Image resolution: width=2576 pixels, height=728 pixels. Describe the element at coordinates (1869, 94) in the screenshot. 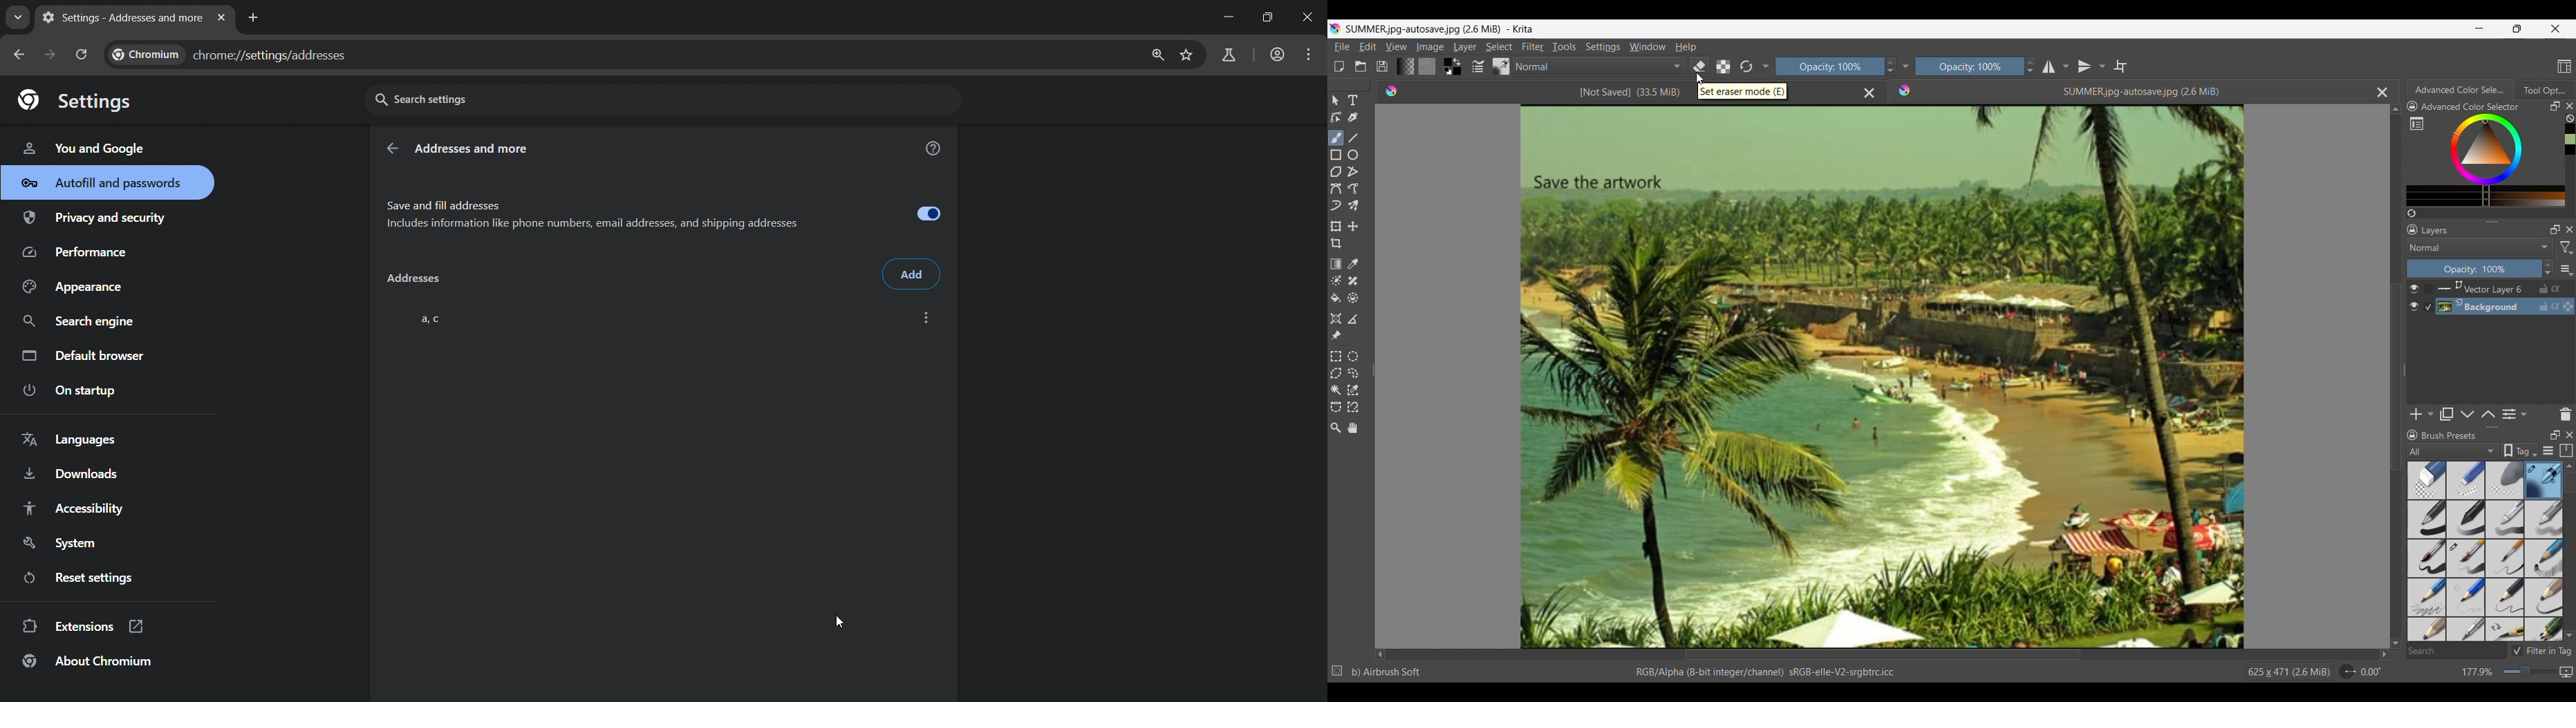

I see `Close` at that location.